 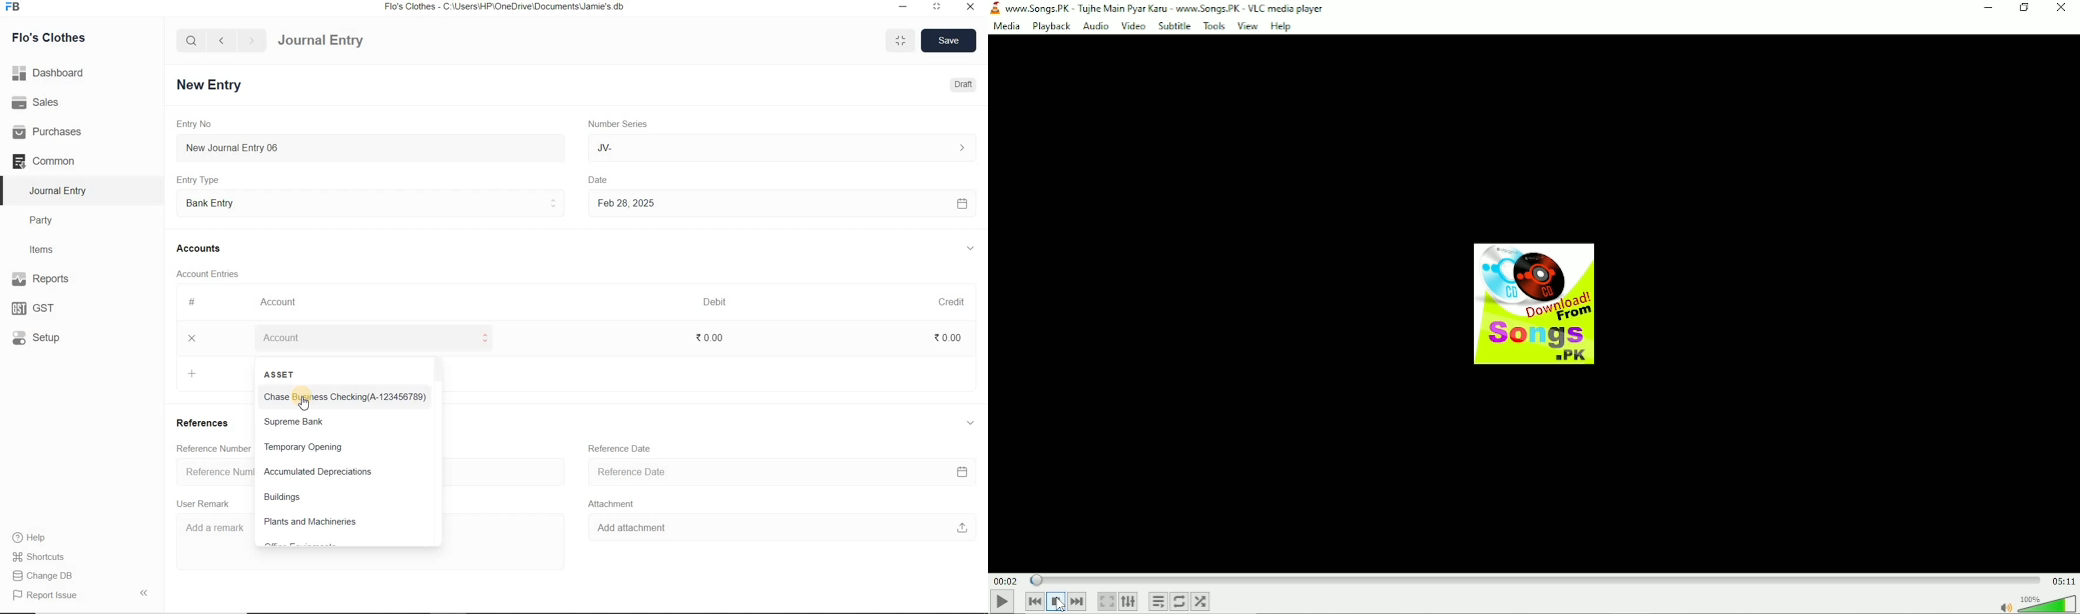 What do you see at coordinates (969, 422) in the screenshot?
I see `collapse` at bounding box center [969, 422].